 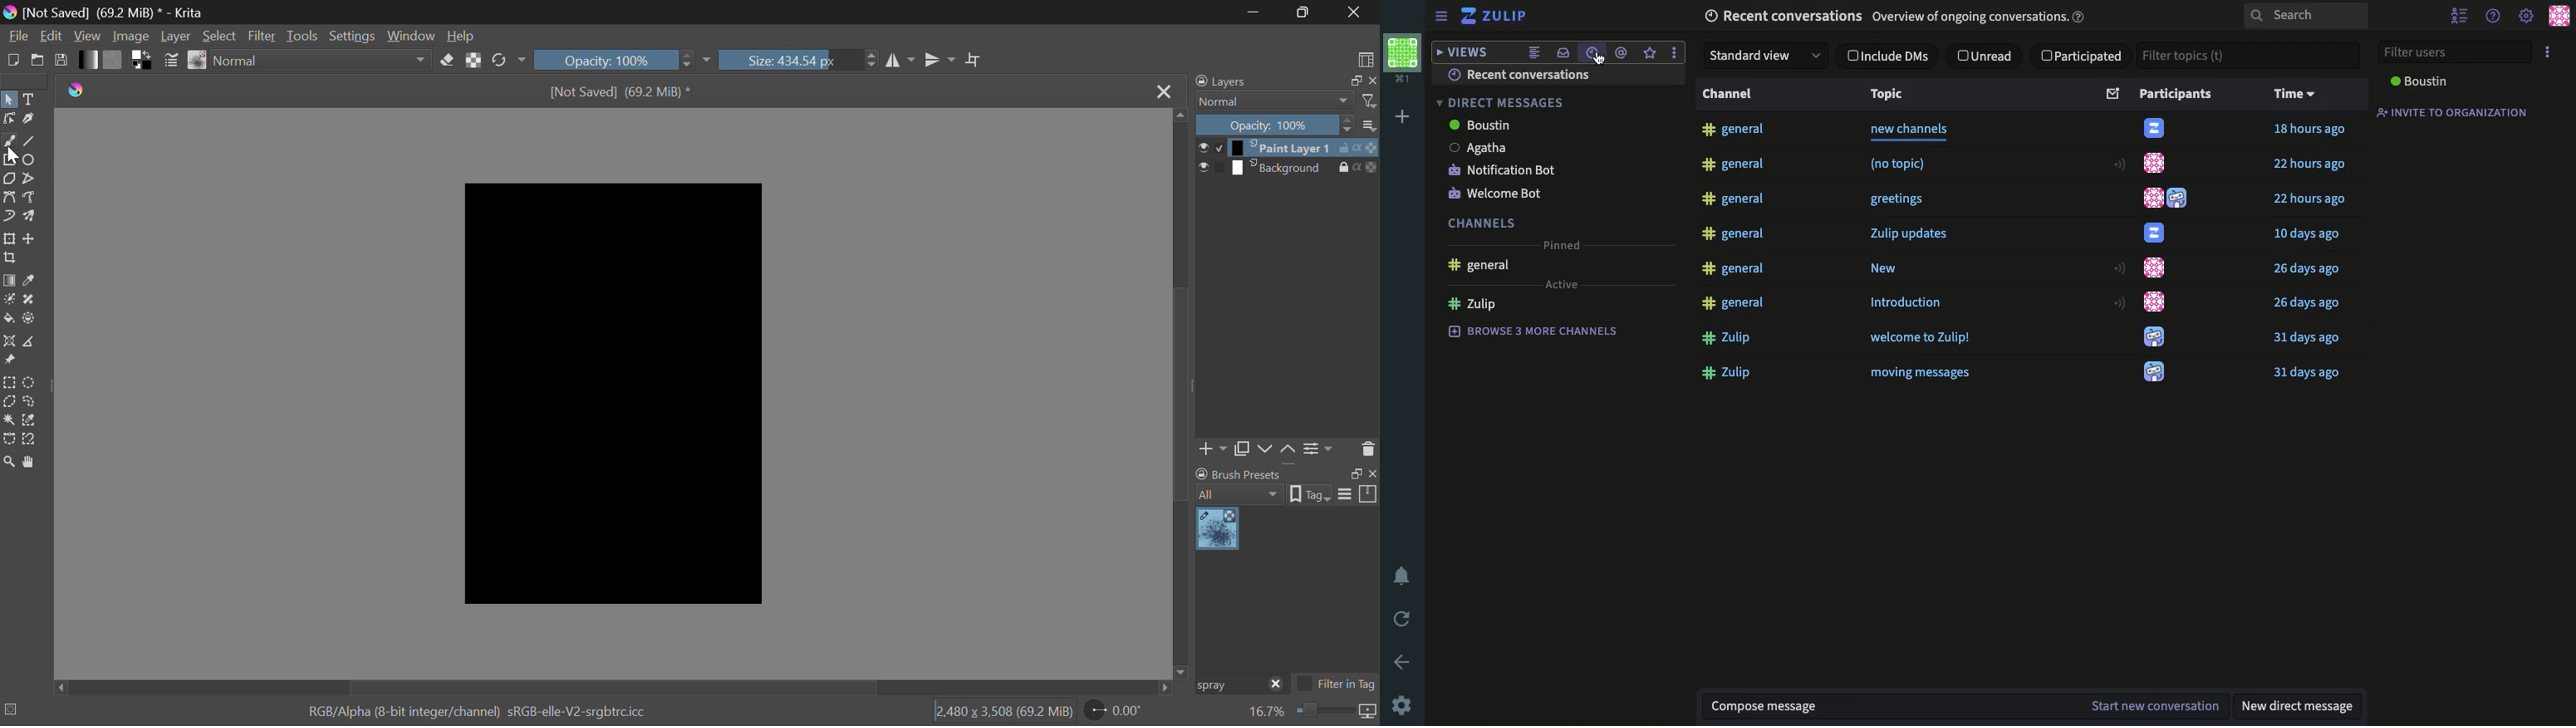 I want to click on Compose message, so click(x=1765, y=704).